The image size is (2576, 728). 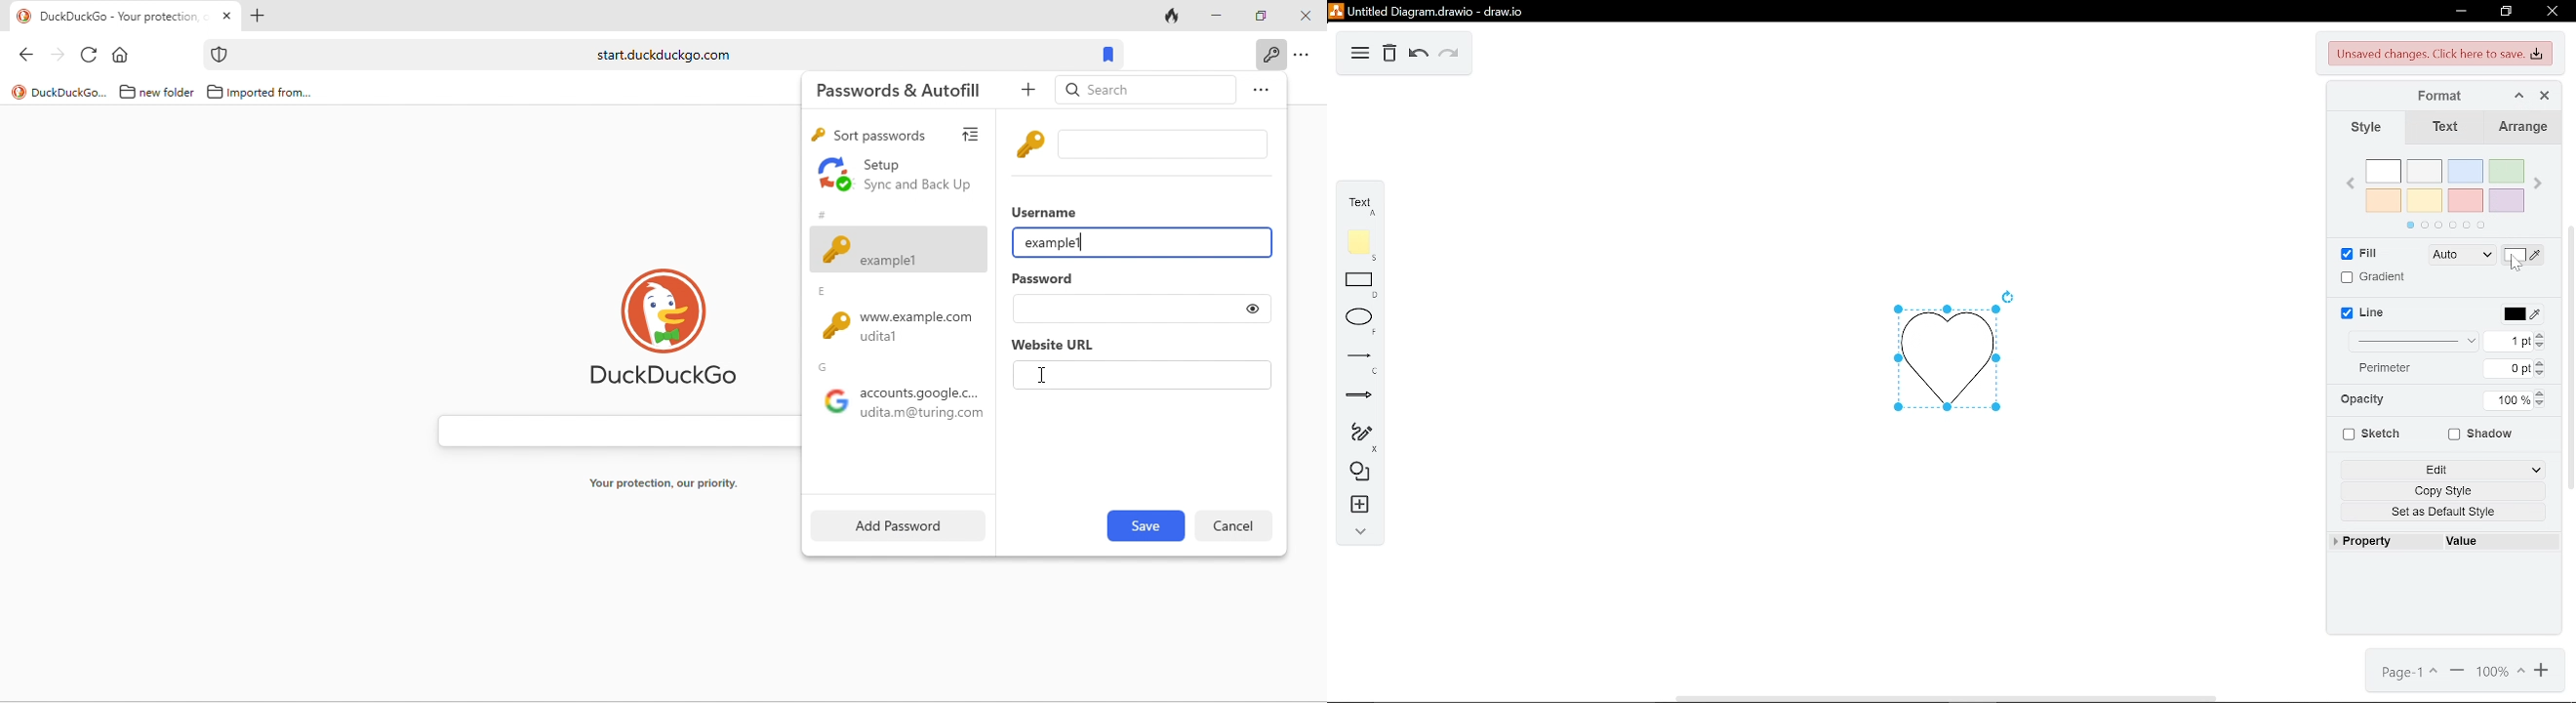 I want to click on fill, so click(x=2355, y=255).